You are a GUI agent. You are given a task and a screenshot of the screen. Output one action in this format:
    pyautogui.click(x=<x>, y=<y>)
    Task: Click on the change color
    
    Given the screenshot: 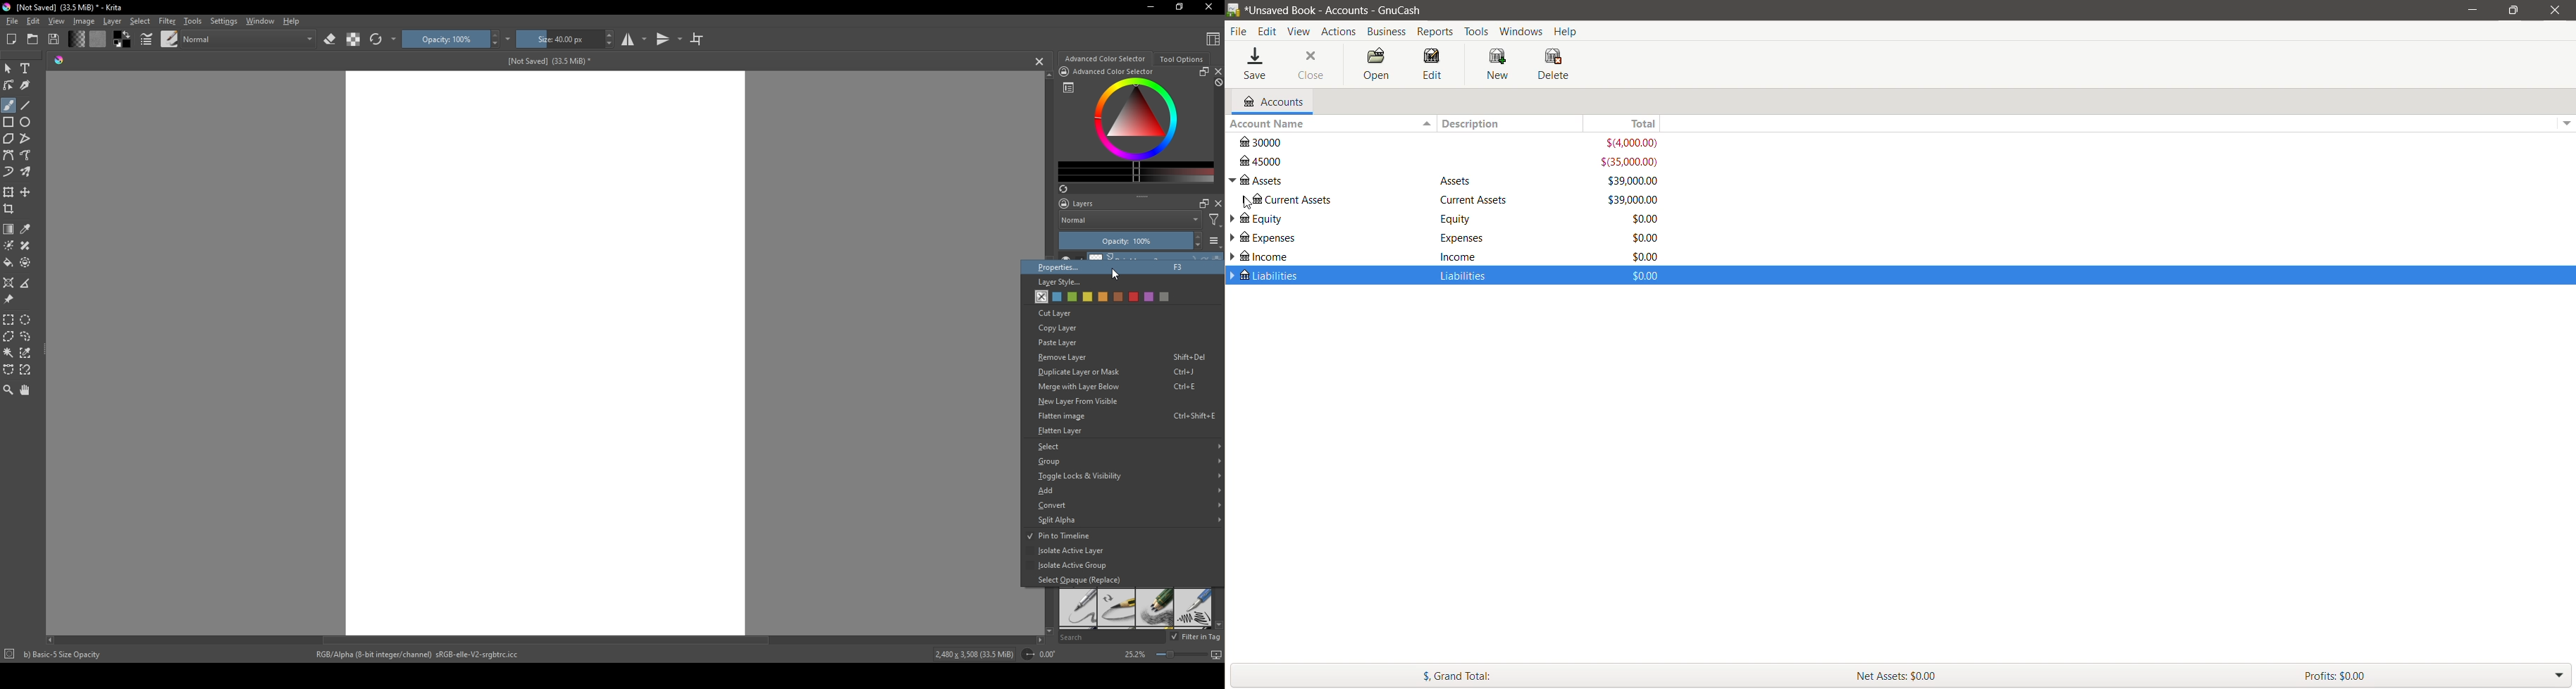 What is the action you would take?
    pyautogui.click(x=1136, y=172)
    